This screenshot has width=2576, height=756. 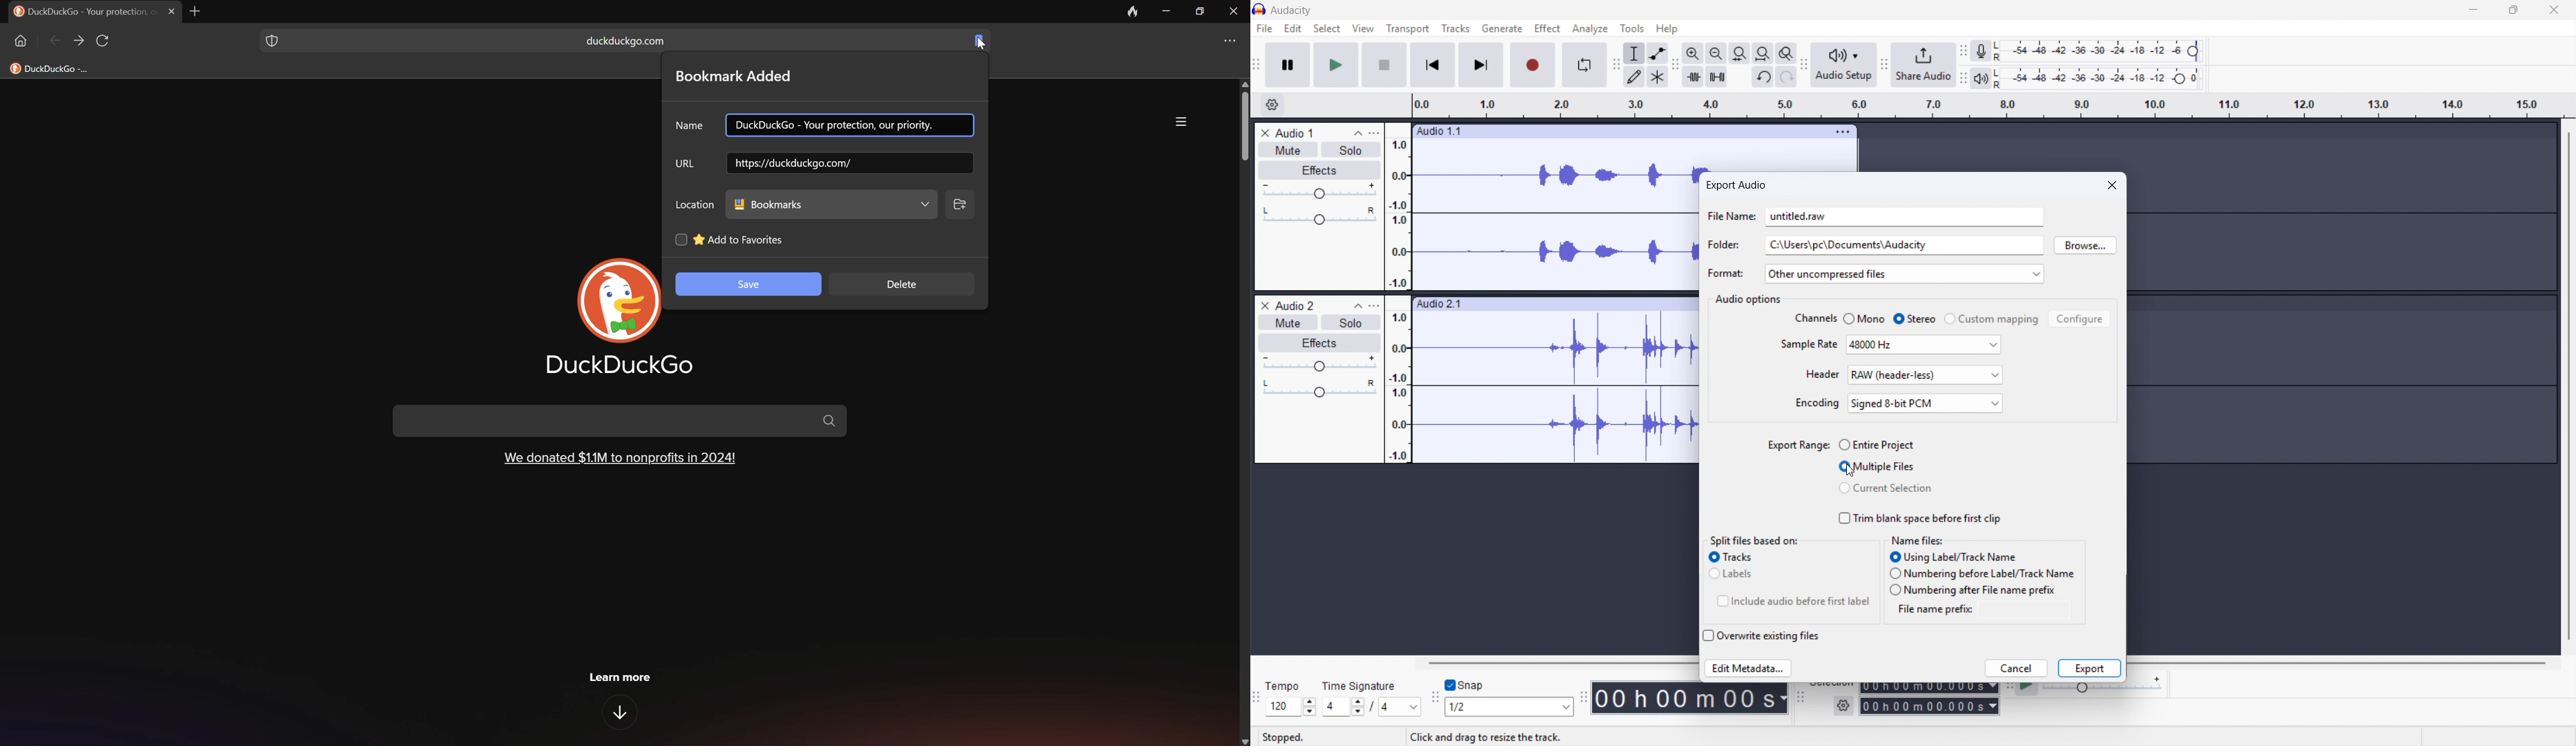 What do you see at coordinates (1843, 706) in the screenshot?
I see `Selection settings` at bounding box center [1843, 706].